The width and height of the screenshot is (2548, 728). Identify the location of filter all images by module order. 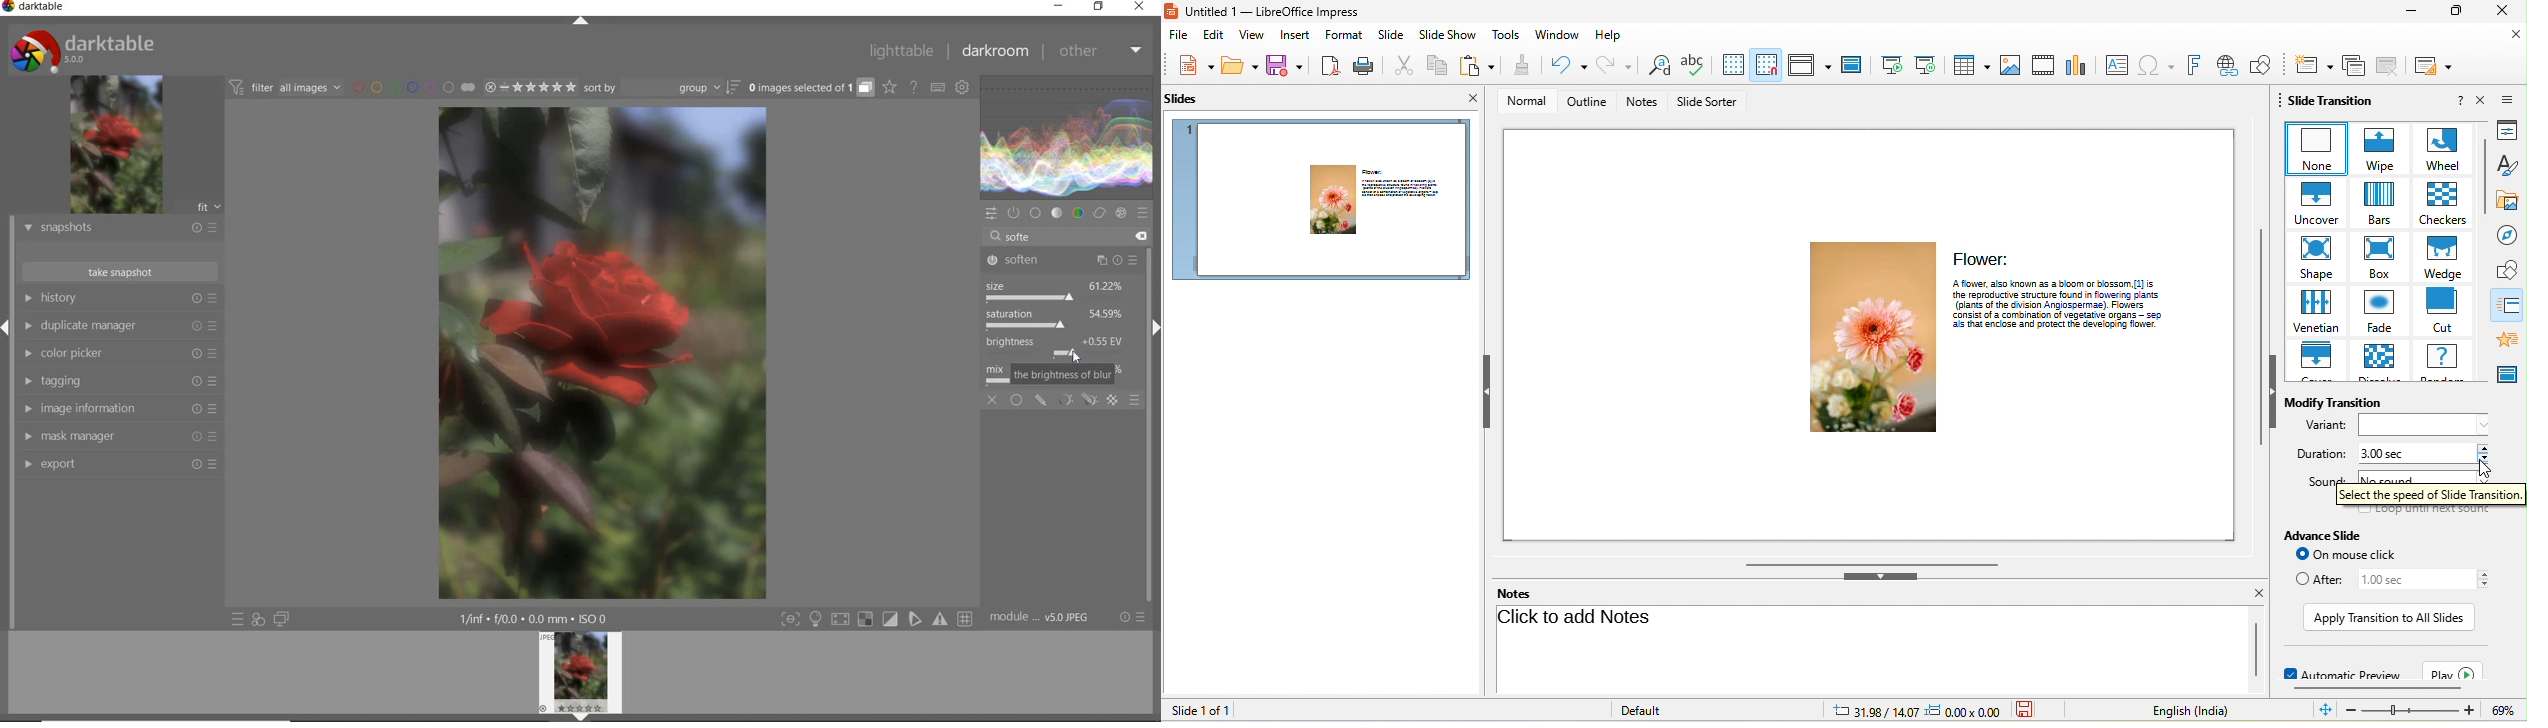
(284, 87).